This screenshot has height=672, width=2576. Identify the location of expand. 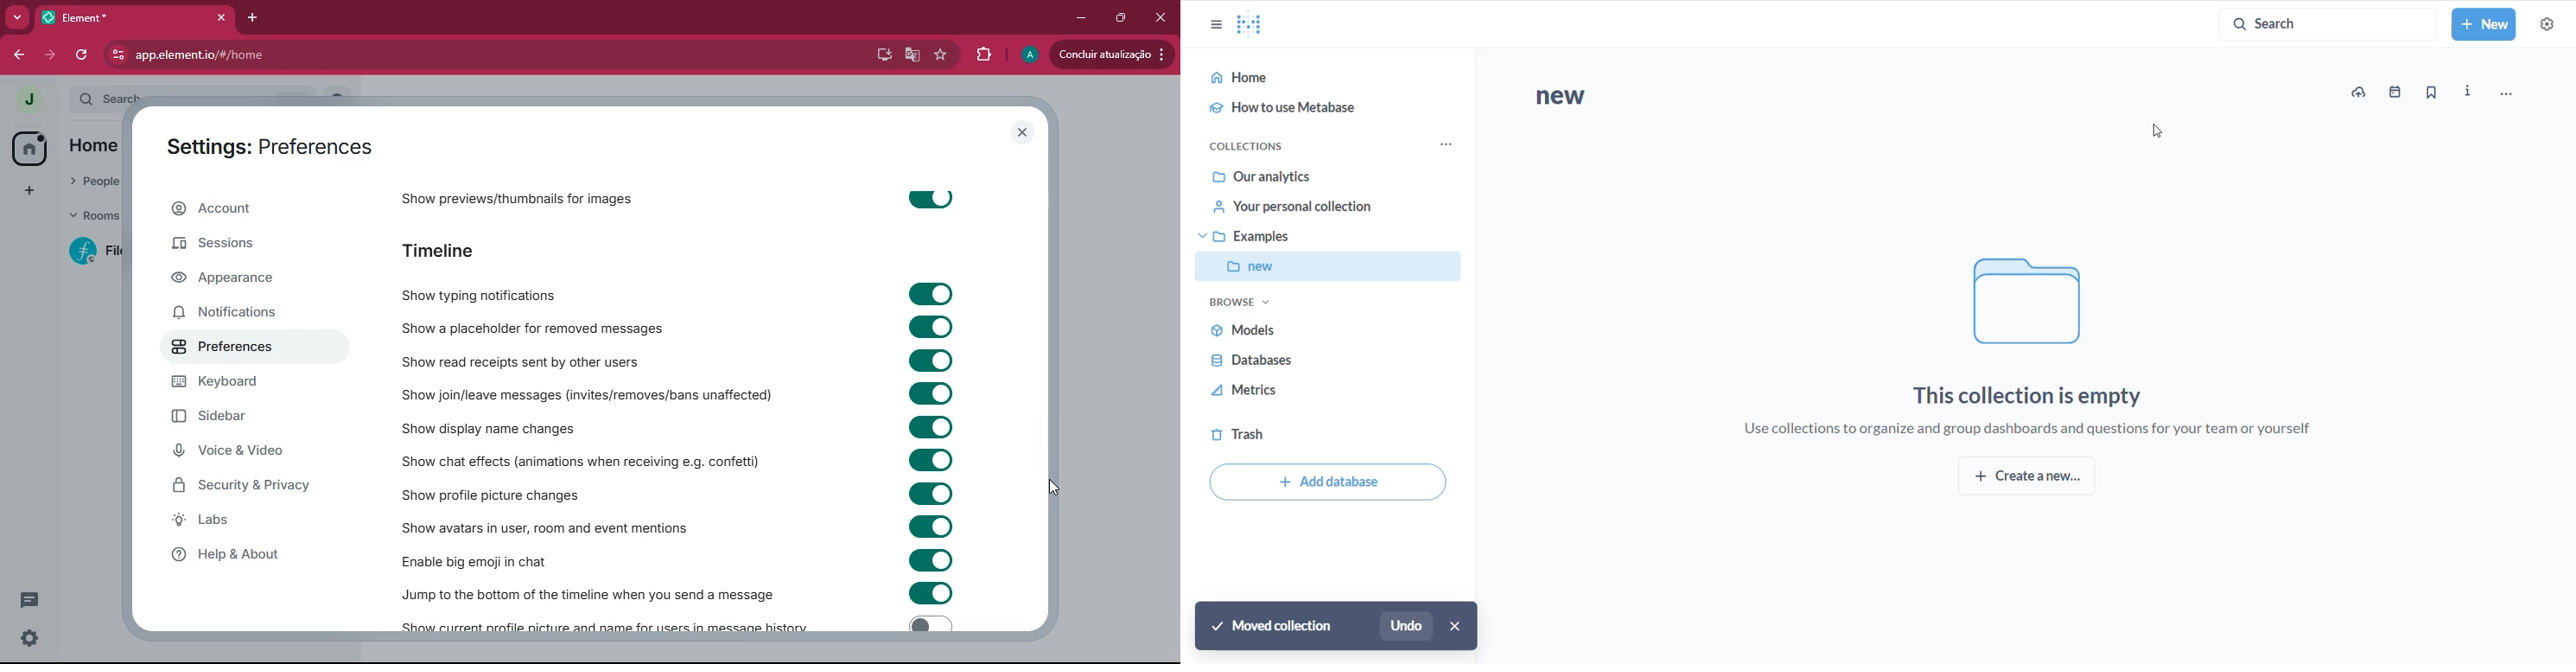
(59, 101).